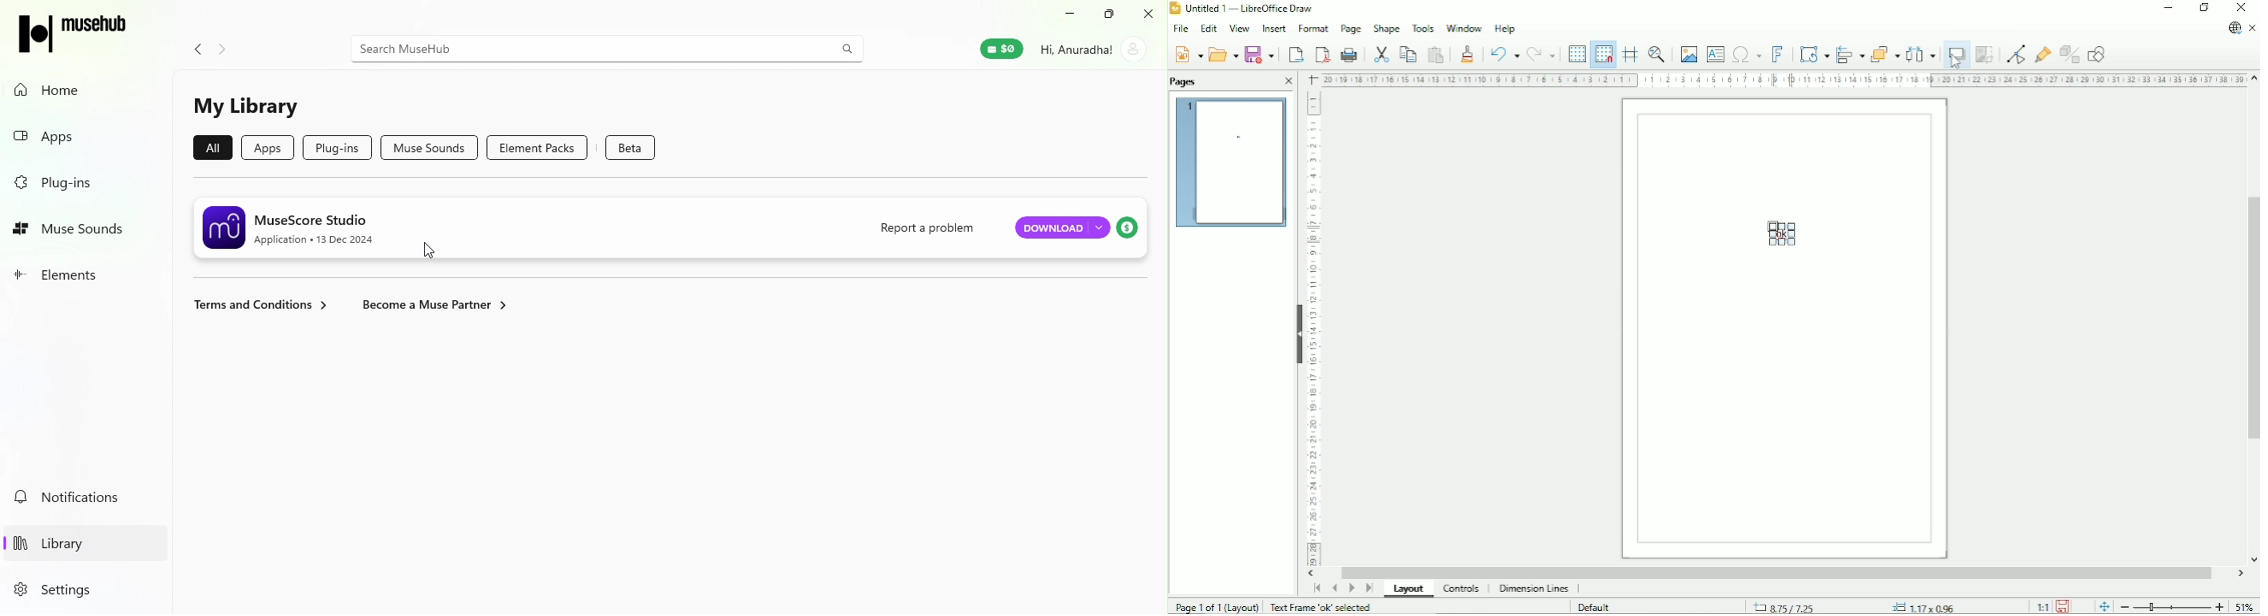 The height and width of the screenshot is (616, 2268). Describe the element at coordinates (1051, 228) in the screenshot. I see `Download` at that location.